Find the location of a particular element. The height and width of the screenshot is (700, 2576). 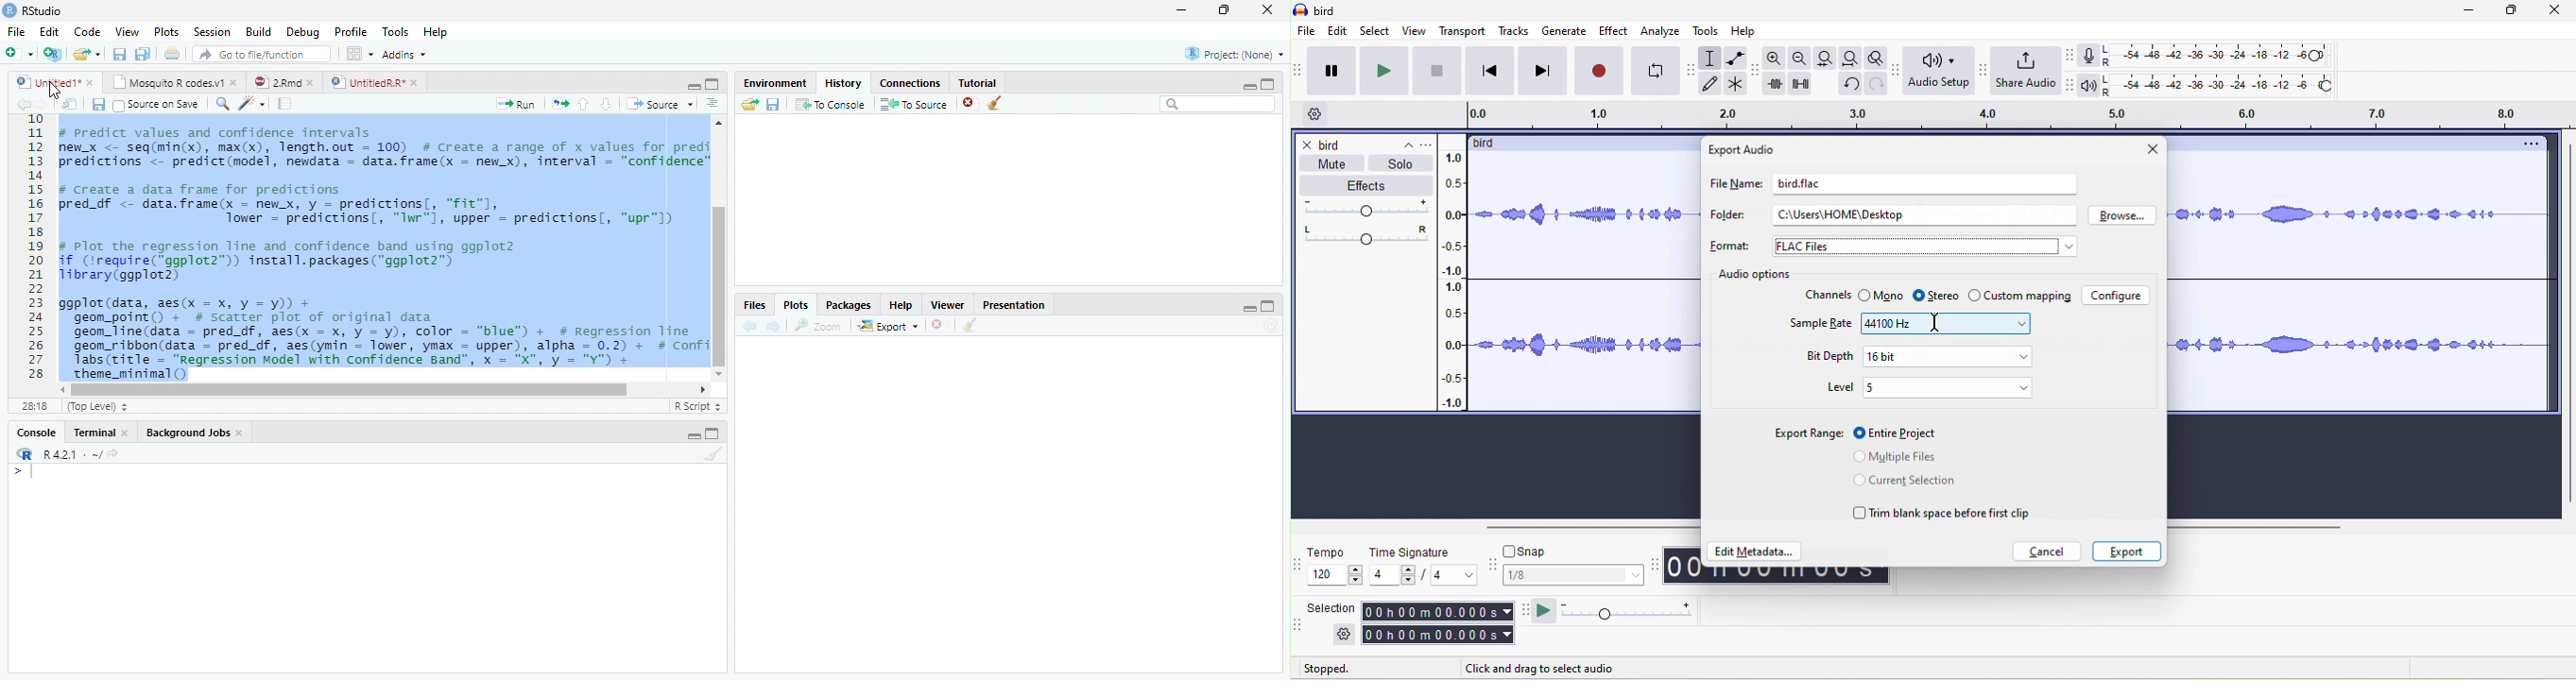

Presentation is located at coordinates (1013, 305).